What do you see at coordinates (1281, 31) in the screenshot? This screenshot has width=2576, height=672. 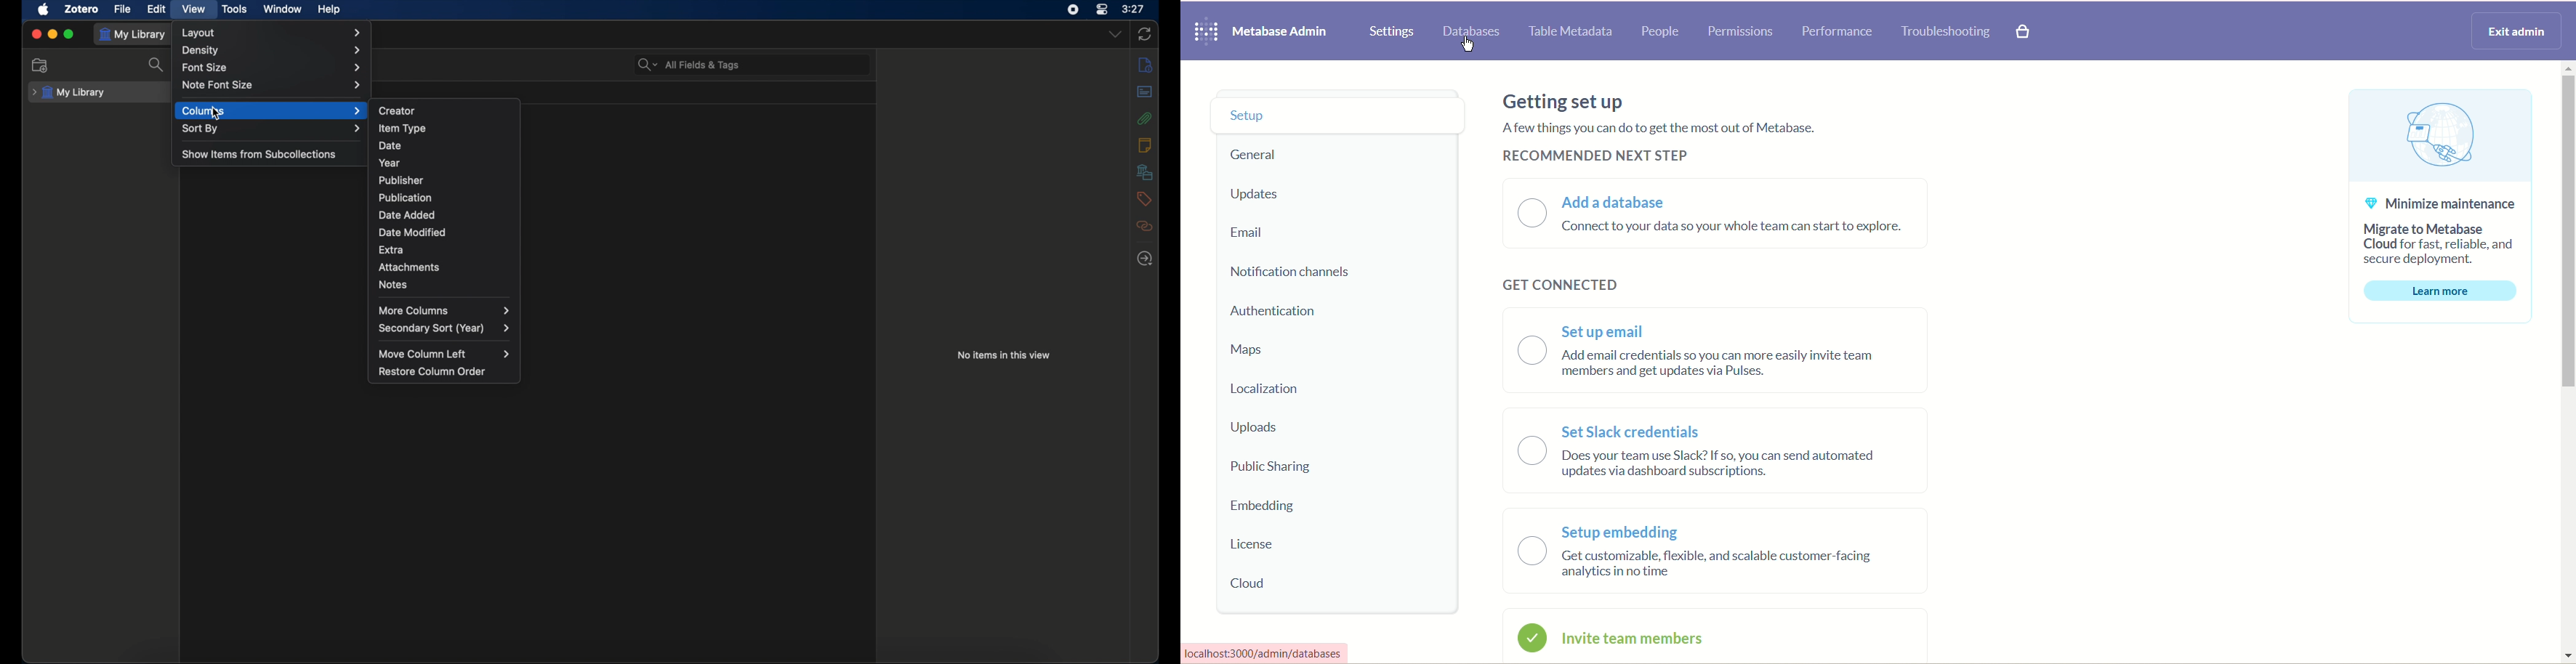 I see `metabase admin` at bounding box center [1281, 31].